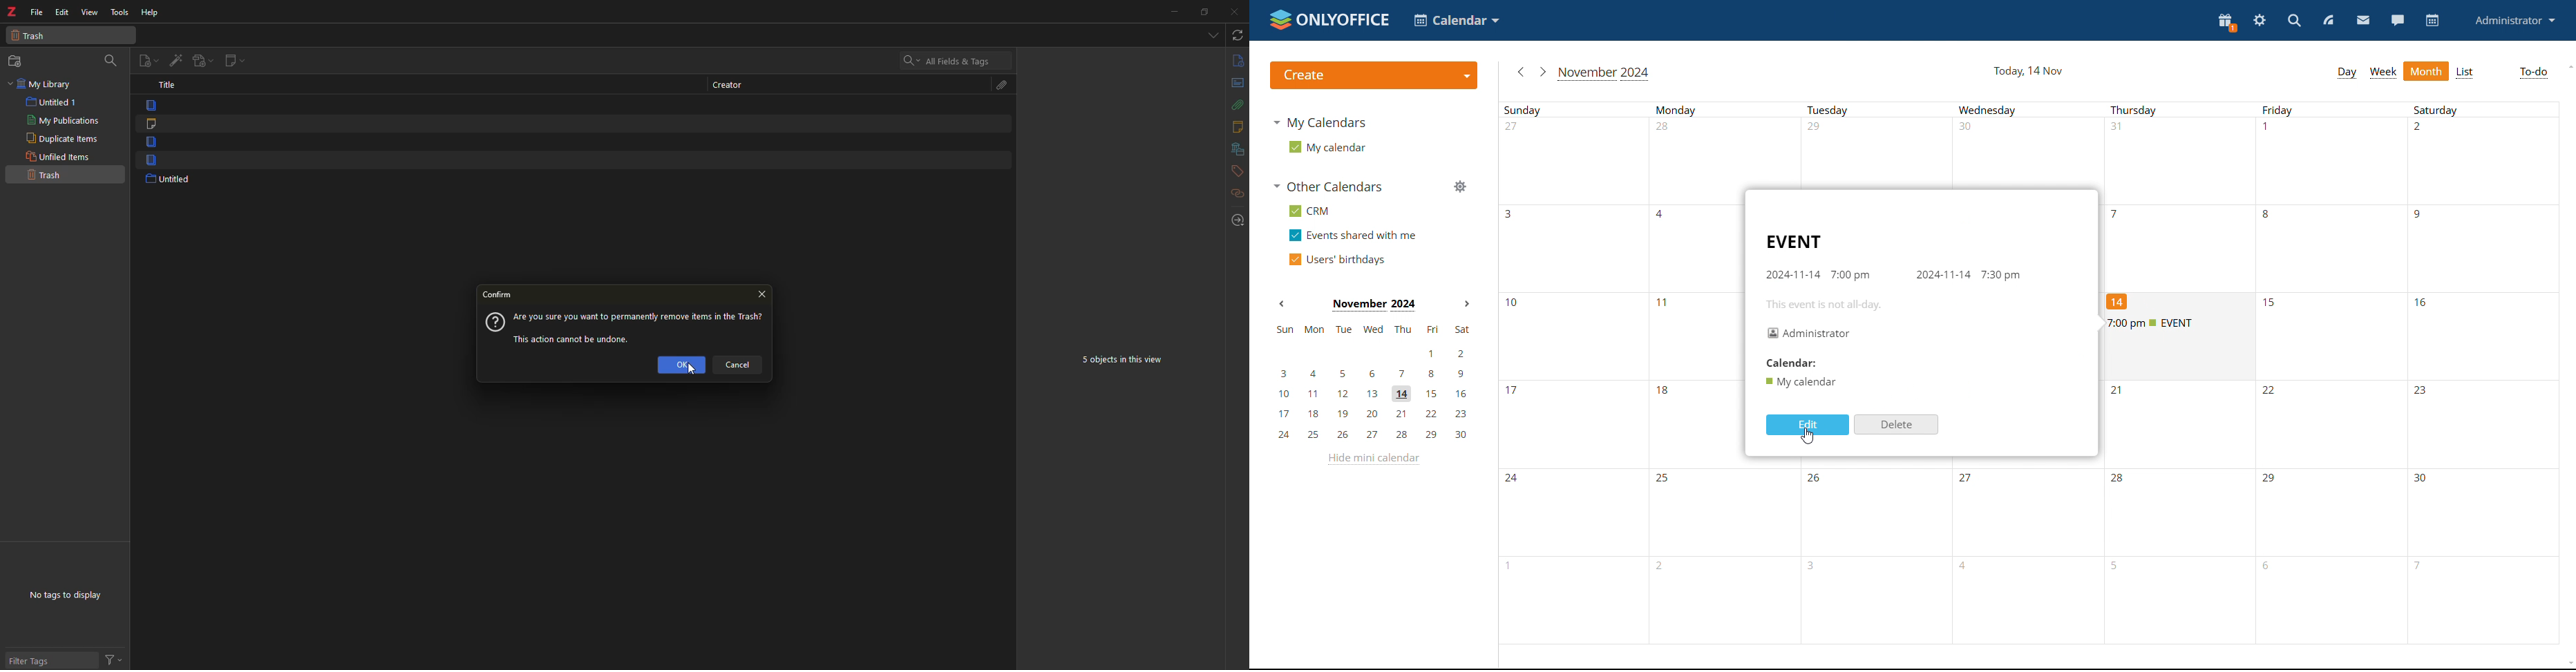 This screenshot has width=2576, height=672. What do you see at coordinates (1237, 84) in the screenshot?
I see `abstract` at bounding box center [1237, 84].